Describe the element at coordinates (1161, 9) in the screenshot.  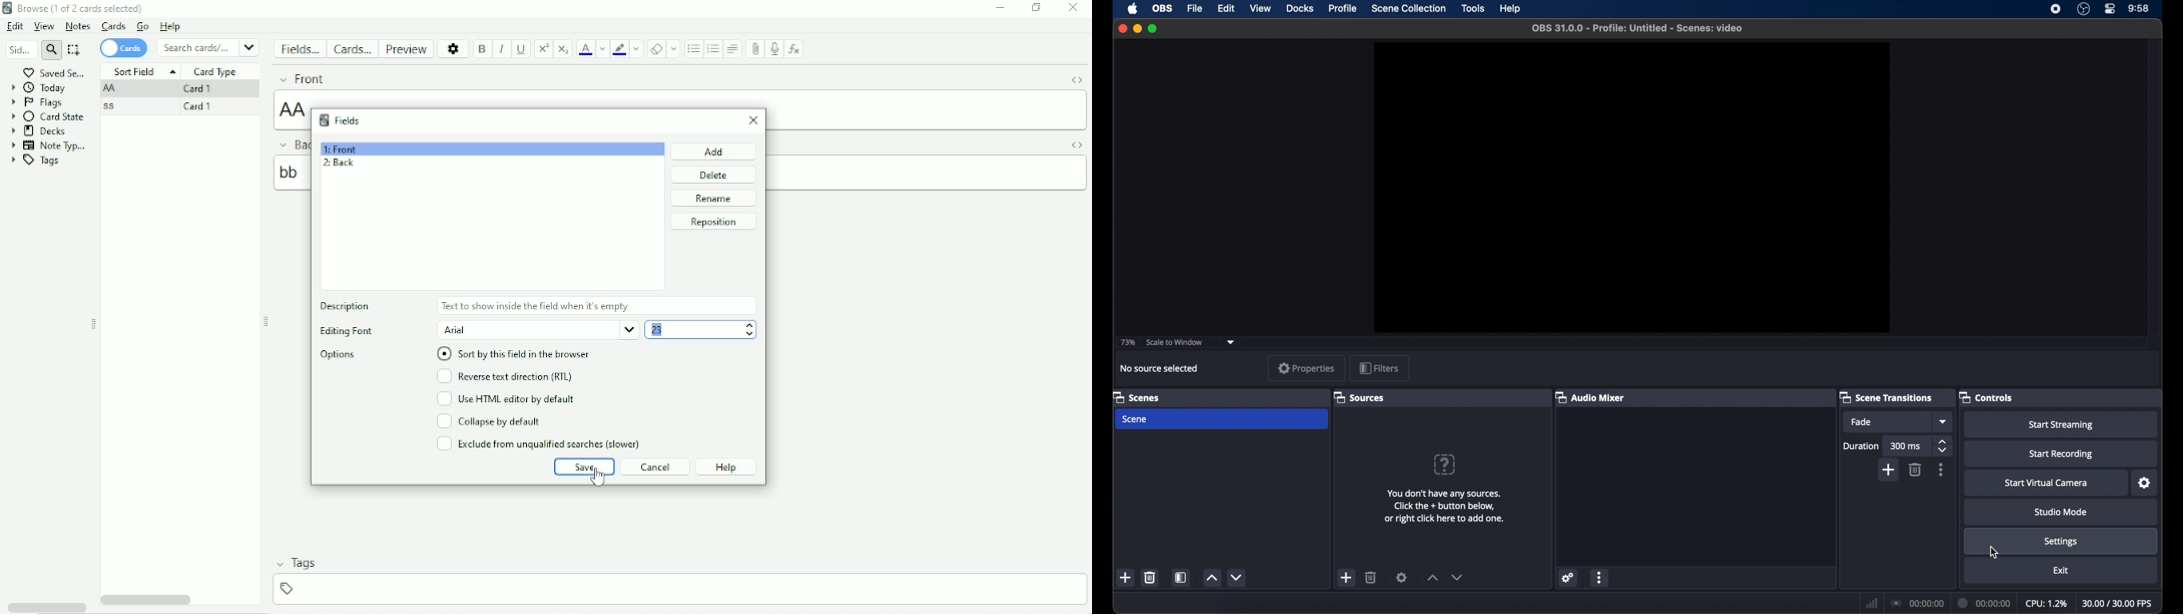
I see `obs` at that location.